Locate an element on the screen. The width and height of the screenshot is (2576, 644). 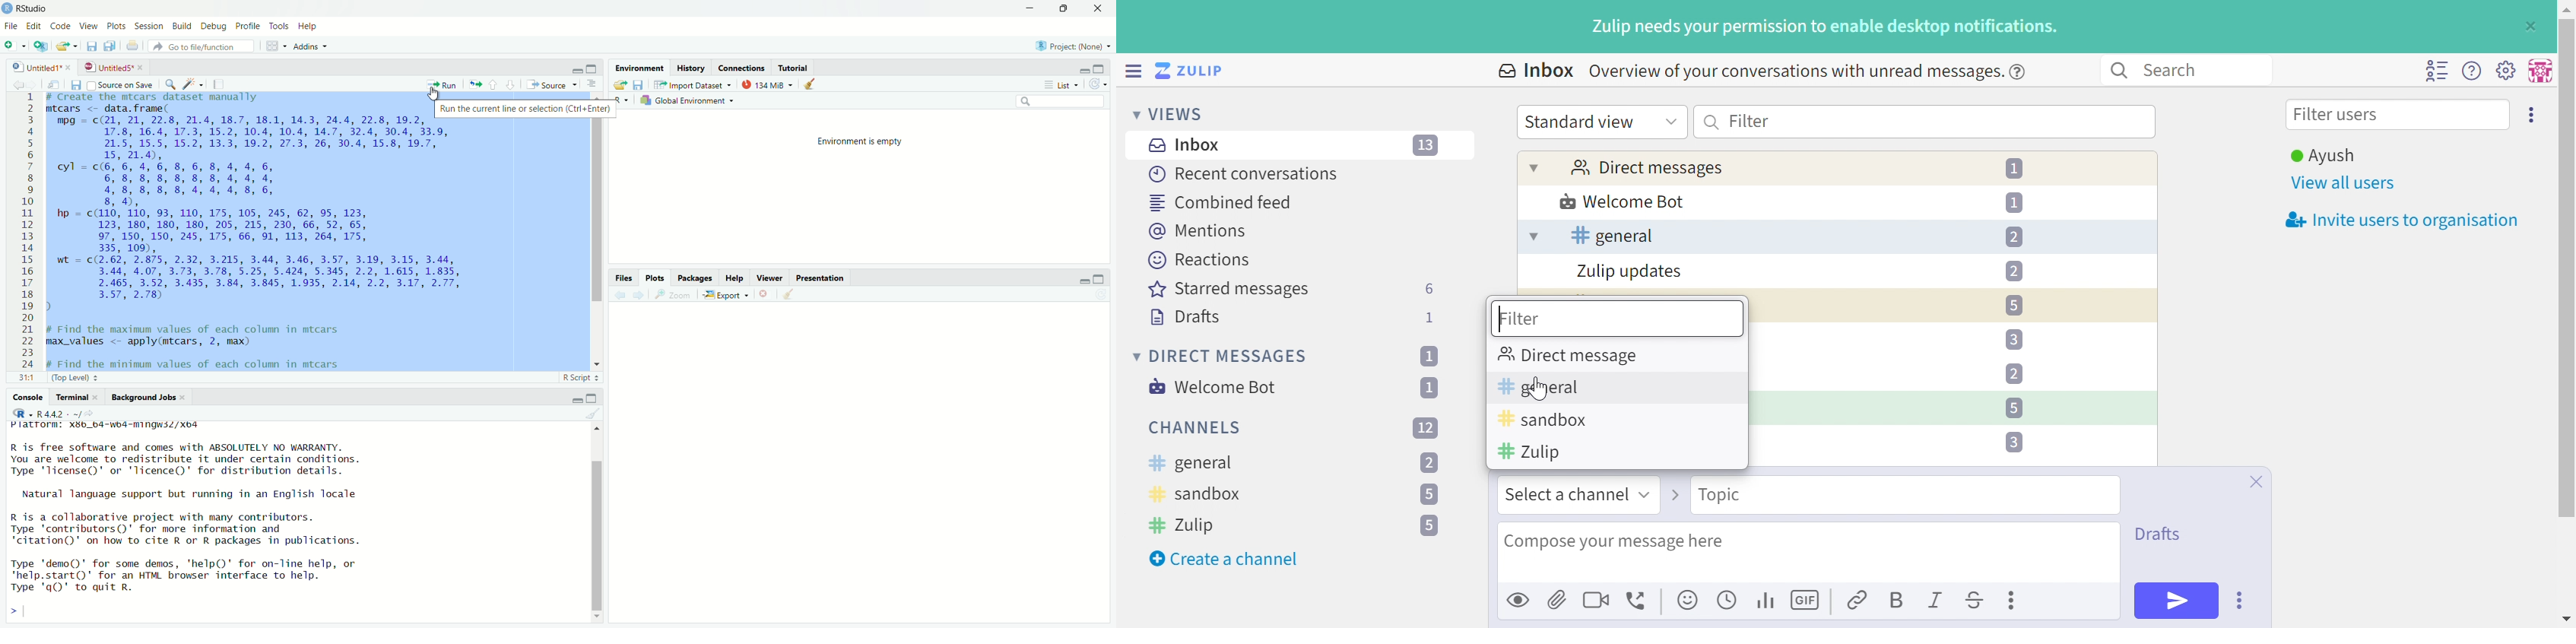
search is located at coordinates (1063, 101).